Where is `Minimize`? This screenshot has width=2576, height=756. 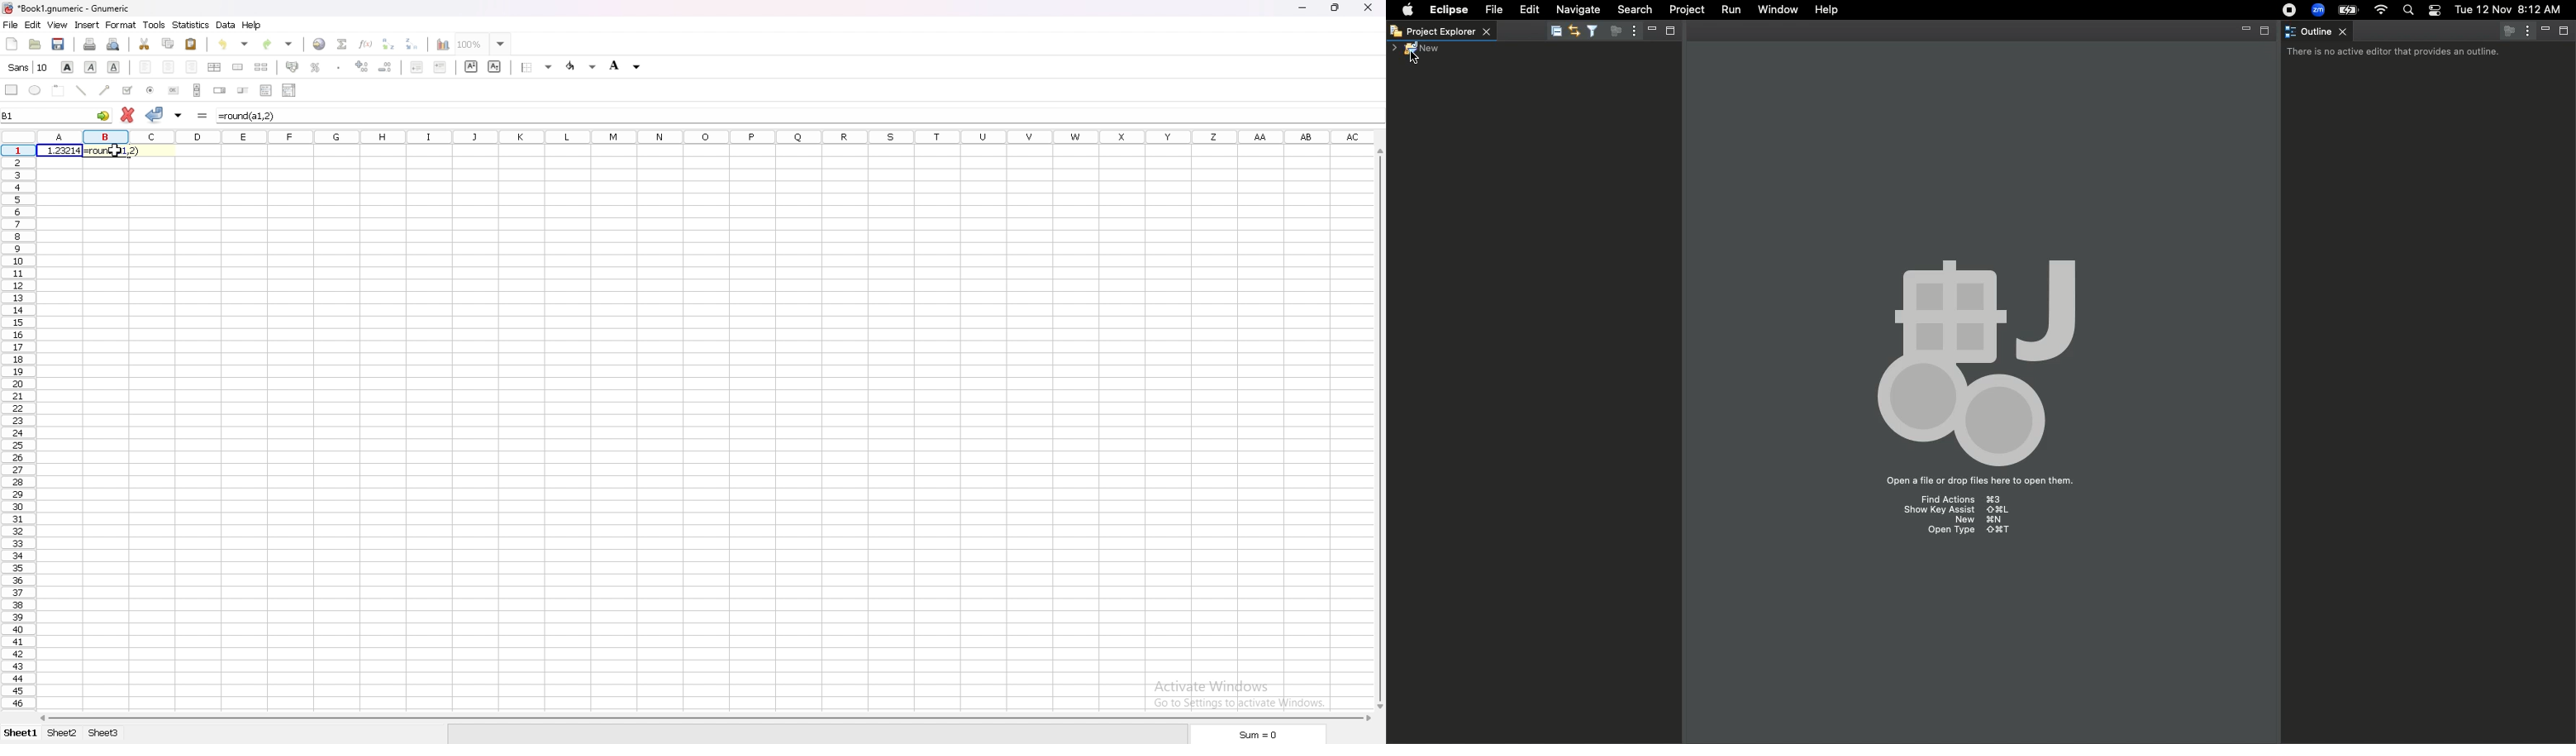 Minimize is located at coordinates (2546, 30).